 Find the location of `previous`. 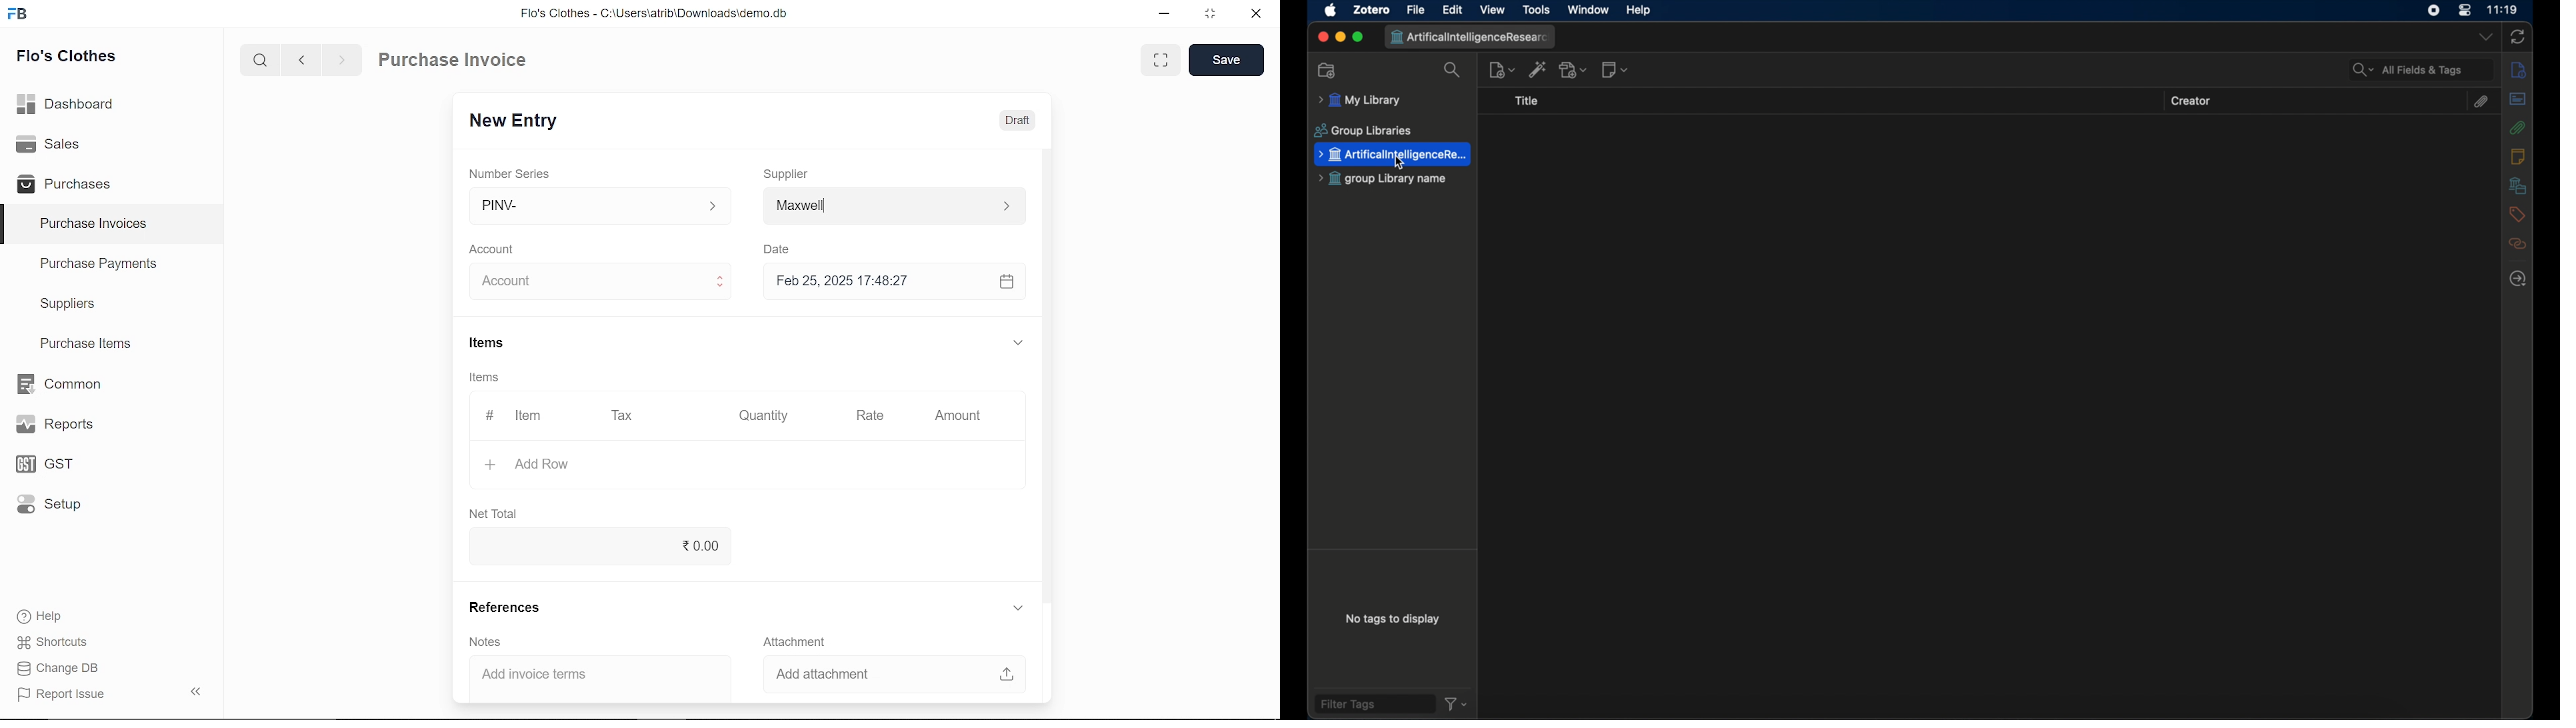

previous is located at coordinates (303, 62).